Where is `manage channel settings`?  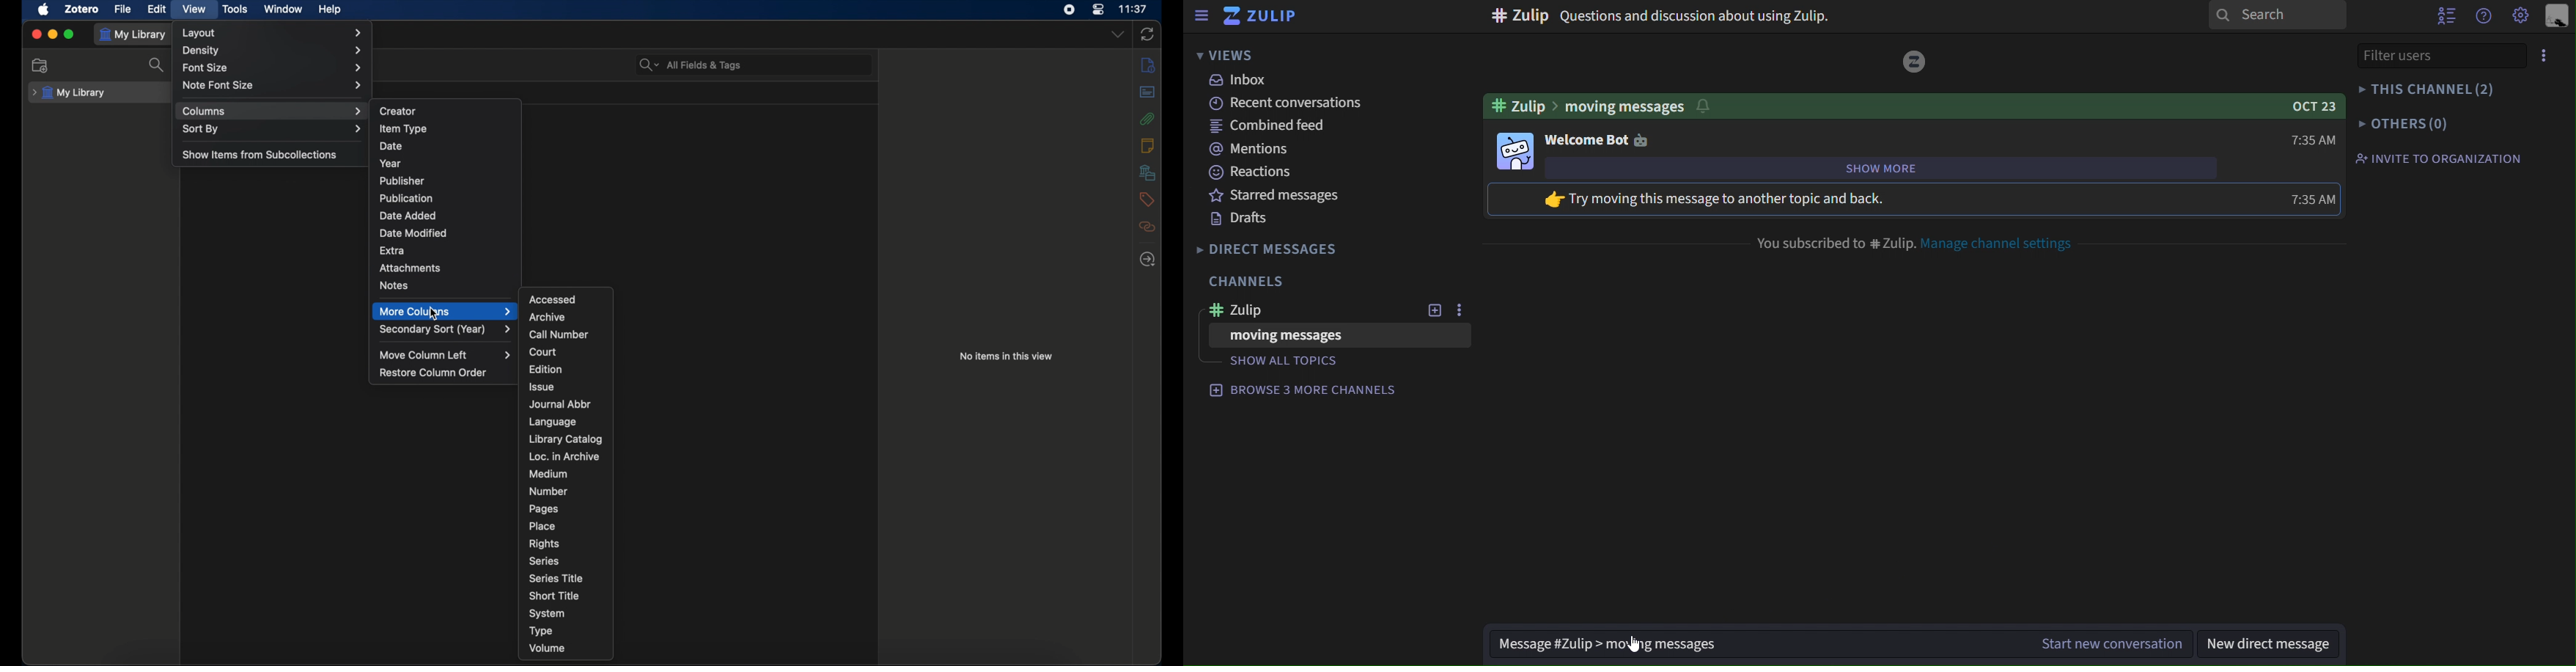
manage channel settings is located at coordinates (2003, 241).